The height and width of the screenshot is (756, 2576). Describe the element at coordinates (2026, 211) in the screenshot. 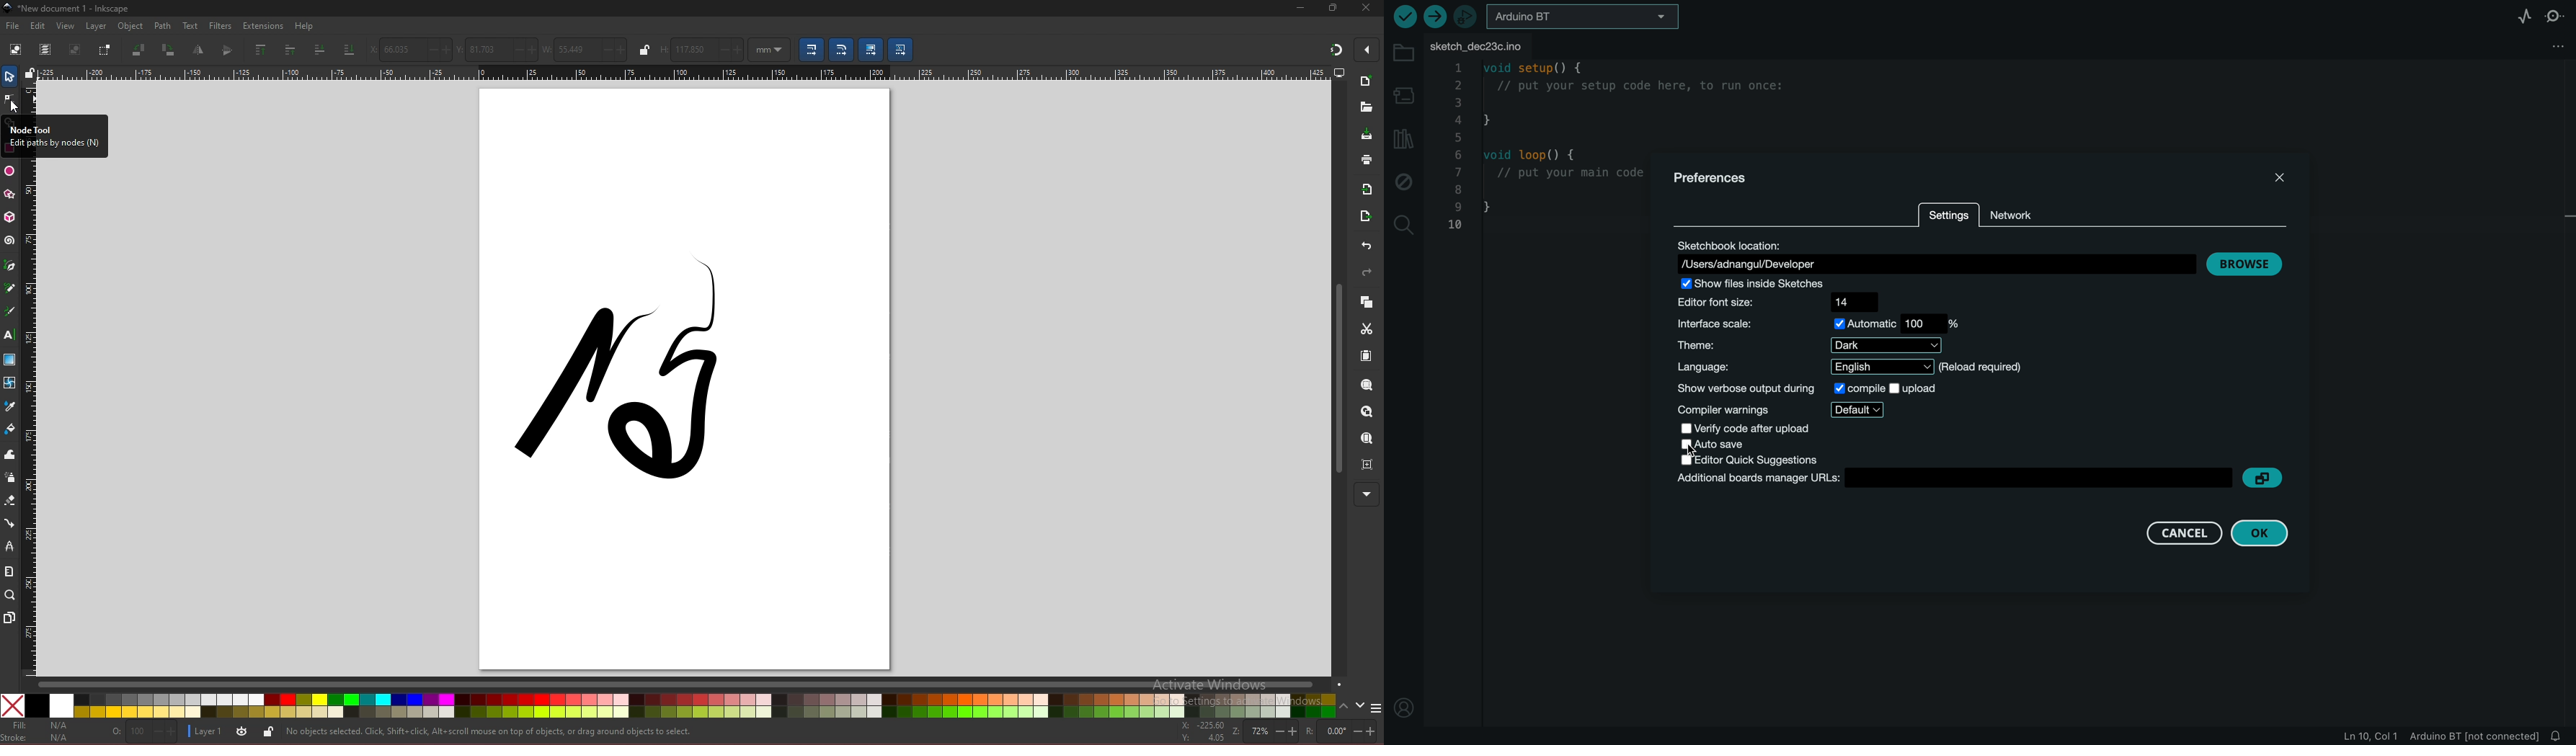

I see `network` at that location.